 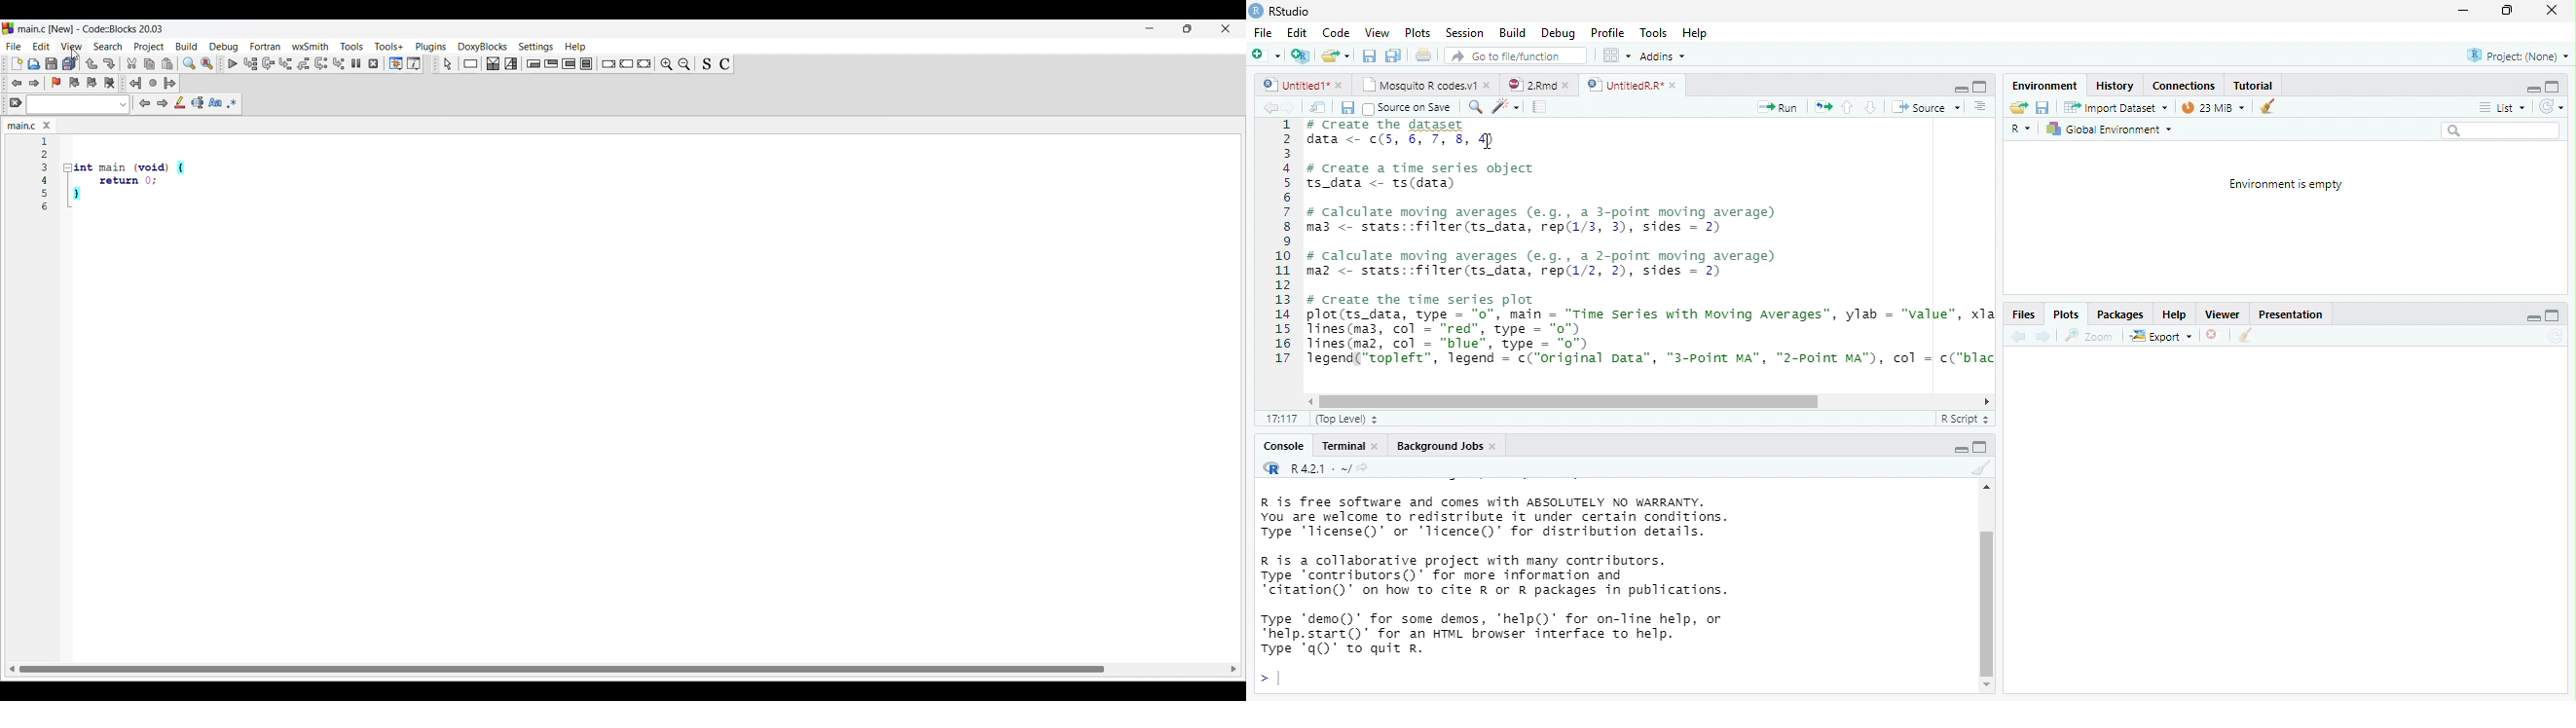 What do you see at coordinates (1980, 446) in the screenshot?
I see `minimize` at bounding box center [1980, 446].